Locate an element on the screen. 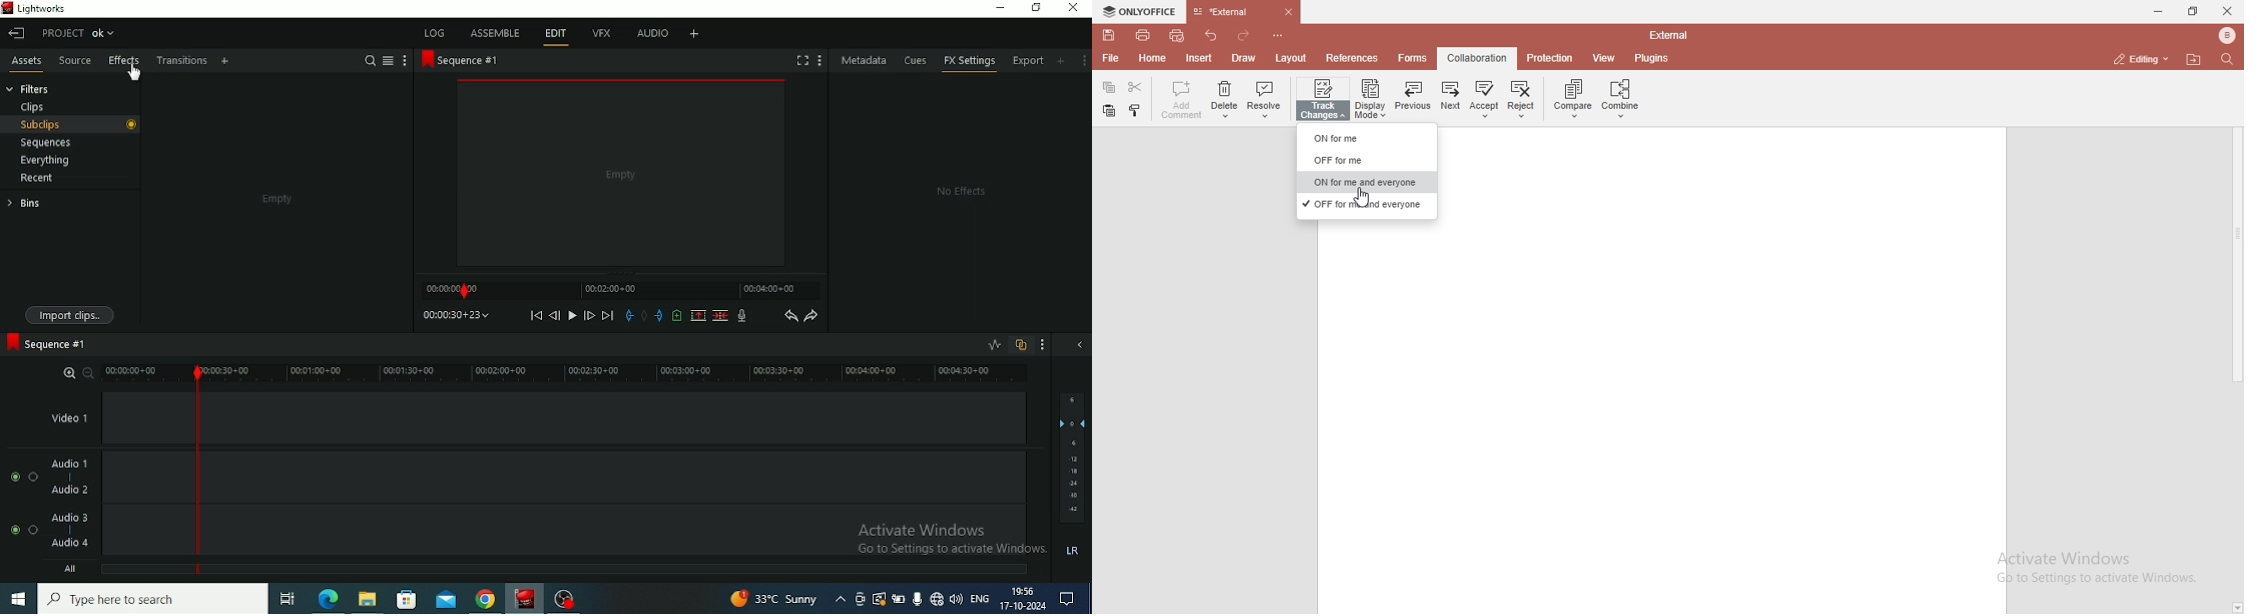 This screenshot has width=2268, height=616. Nudge one frame back is located at coordinates (555, 316).